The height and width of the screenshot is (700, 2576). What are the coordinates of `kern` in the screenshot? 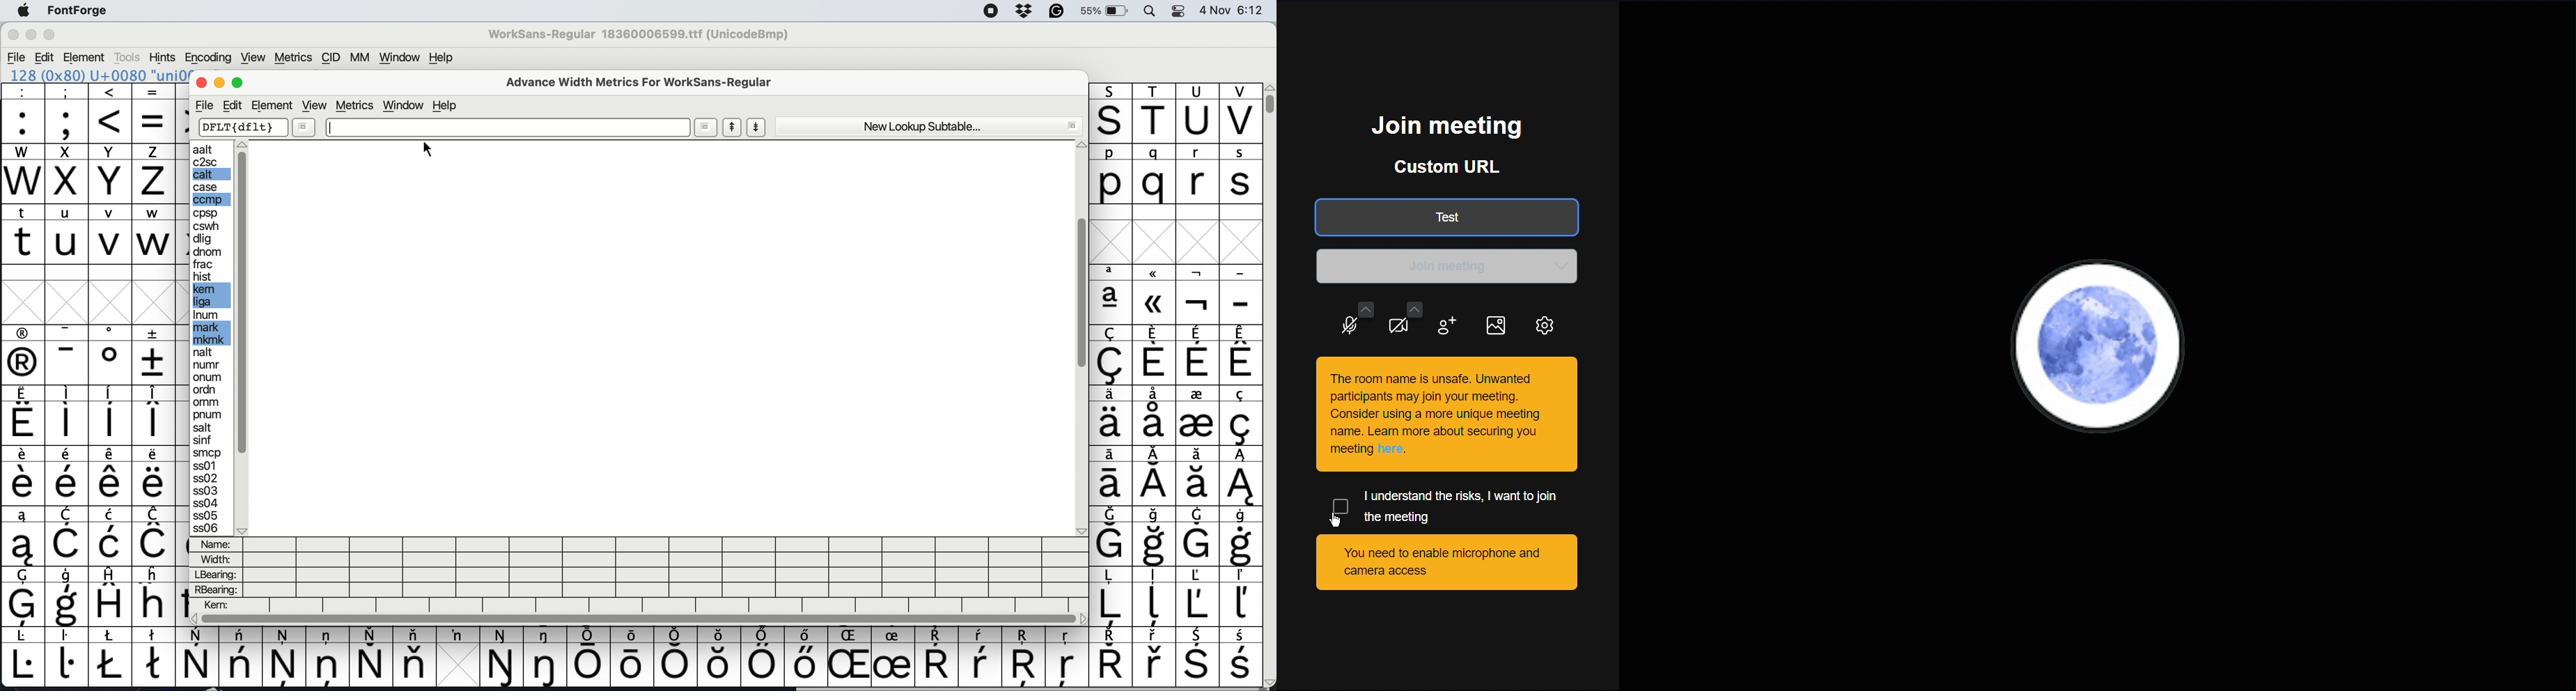 It's located at (214, 605).